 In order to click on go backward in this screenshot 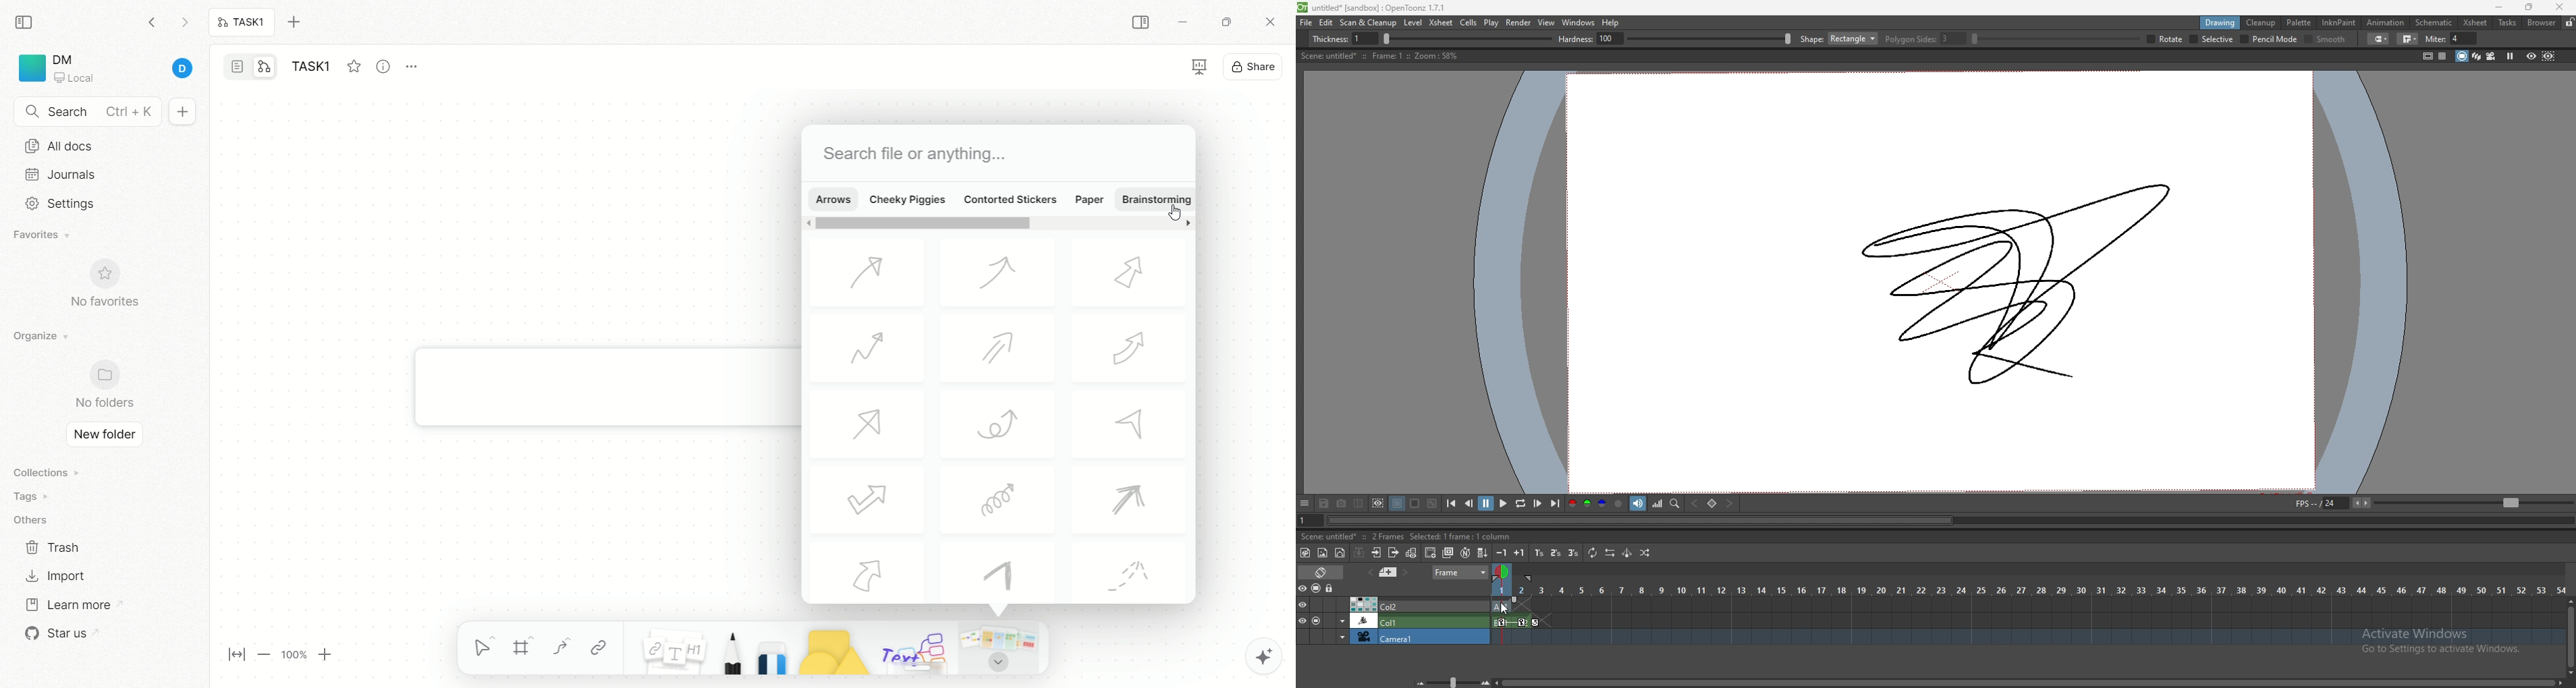, I will do `click(152, 22)`.